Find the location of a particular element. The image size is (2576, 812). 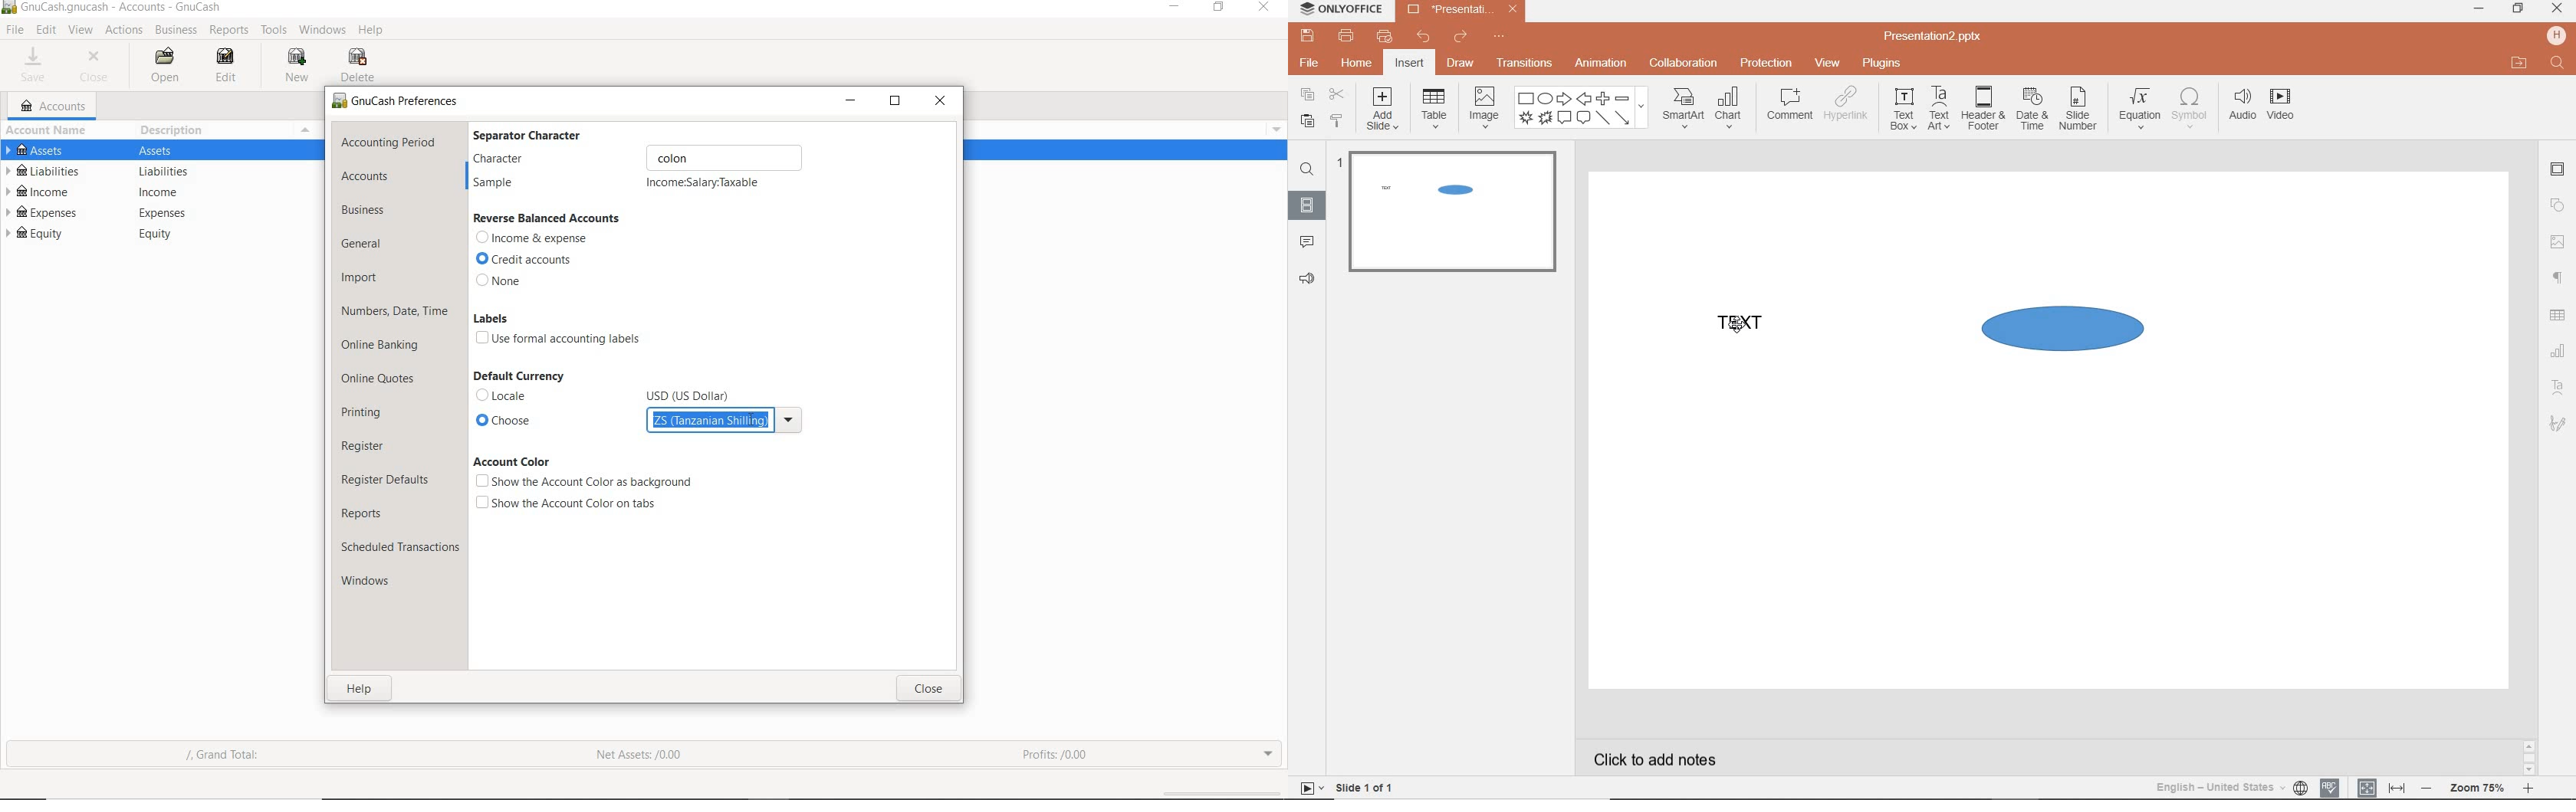

separator character is located at coordinates (537, 134).